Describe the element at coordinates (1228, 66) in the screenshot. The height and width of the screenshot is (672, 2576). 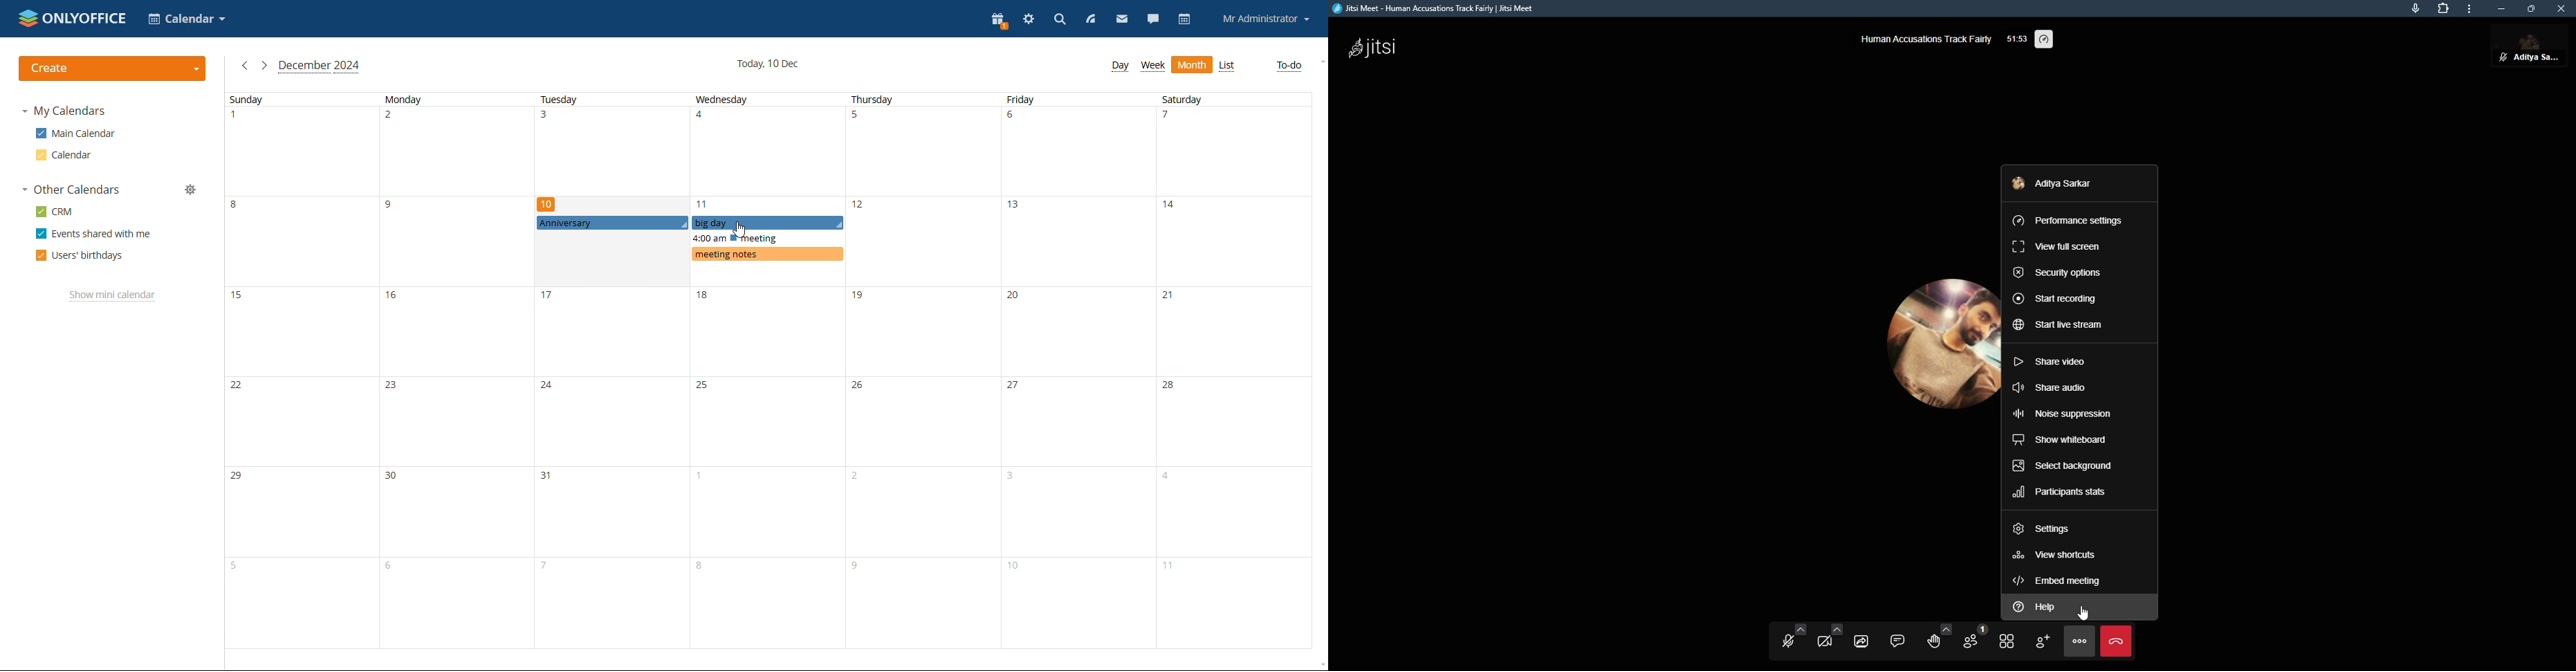
I see `list view` at that location.